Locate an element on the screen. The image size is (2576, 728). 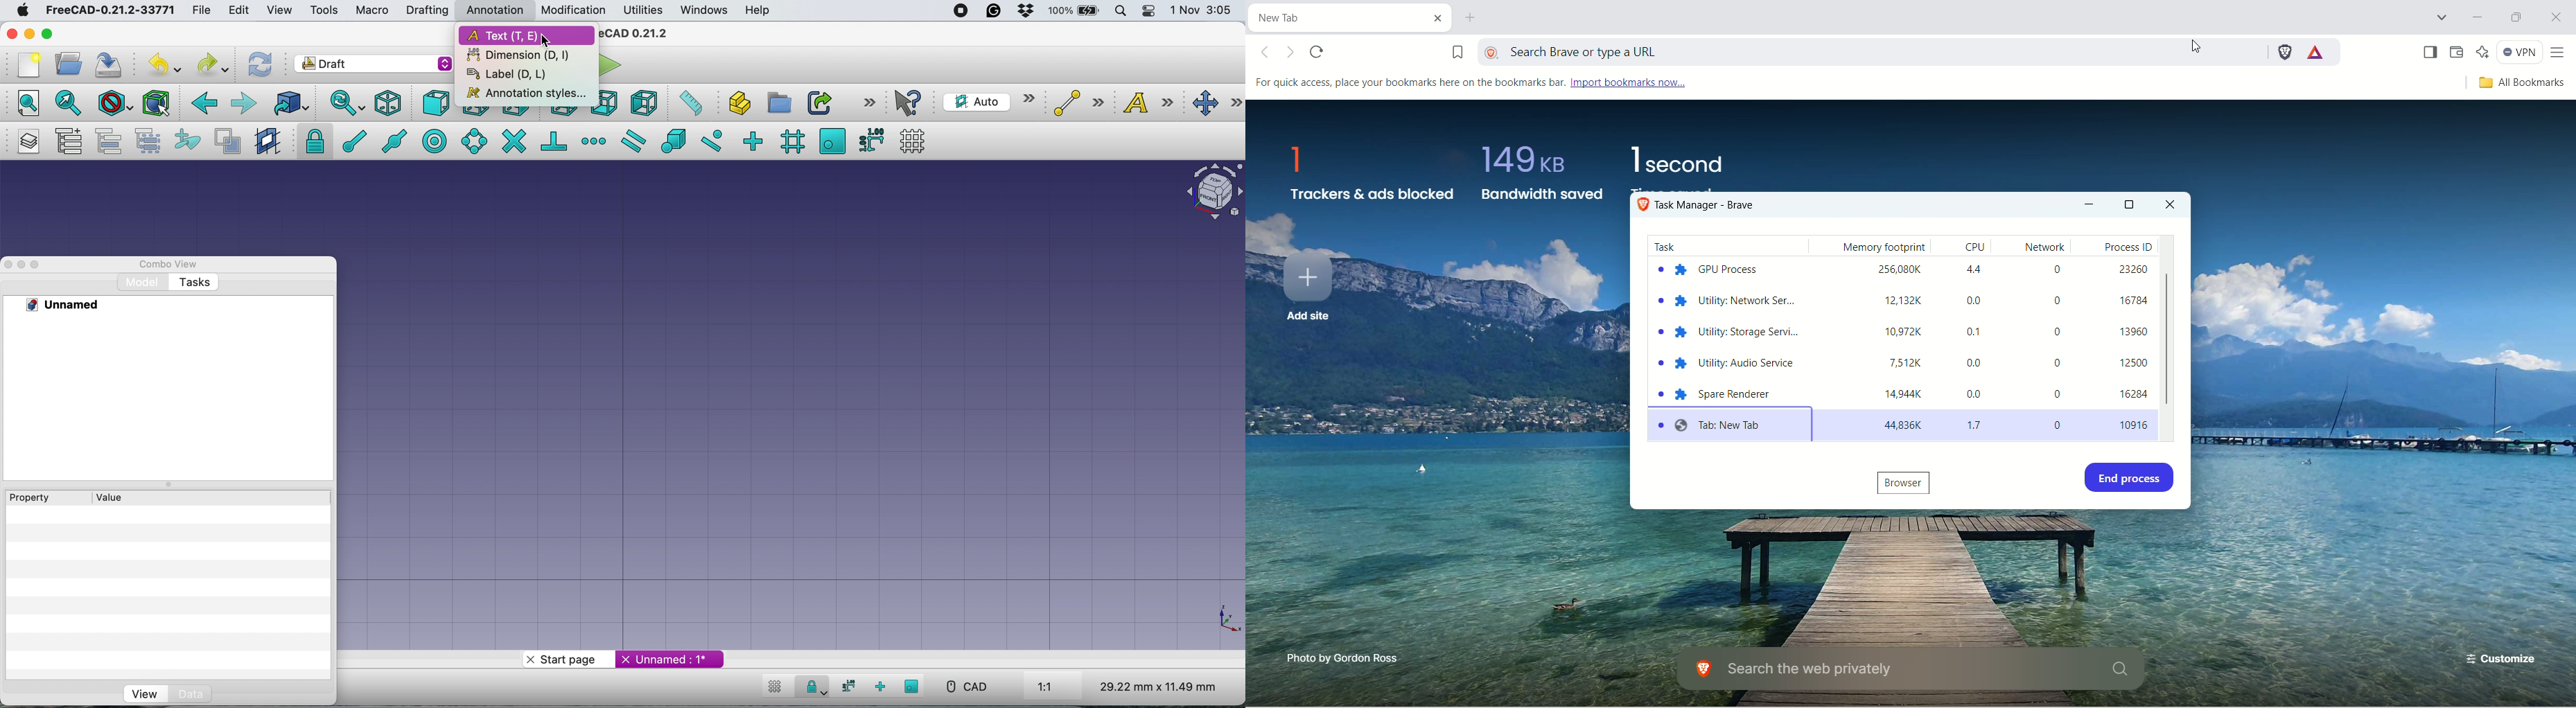
snap ortho is located at coordinates (754, 141).